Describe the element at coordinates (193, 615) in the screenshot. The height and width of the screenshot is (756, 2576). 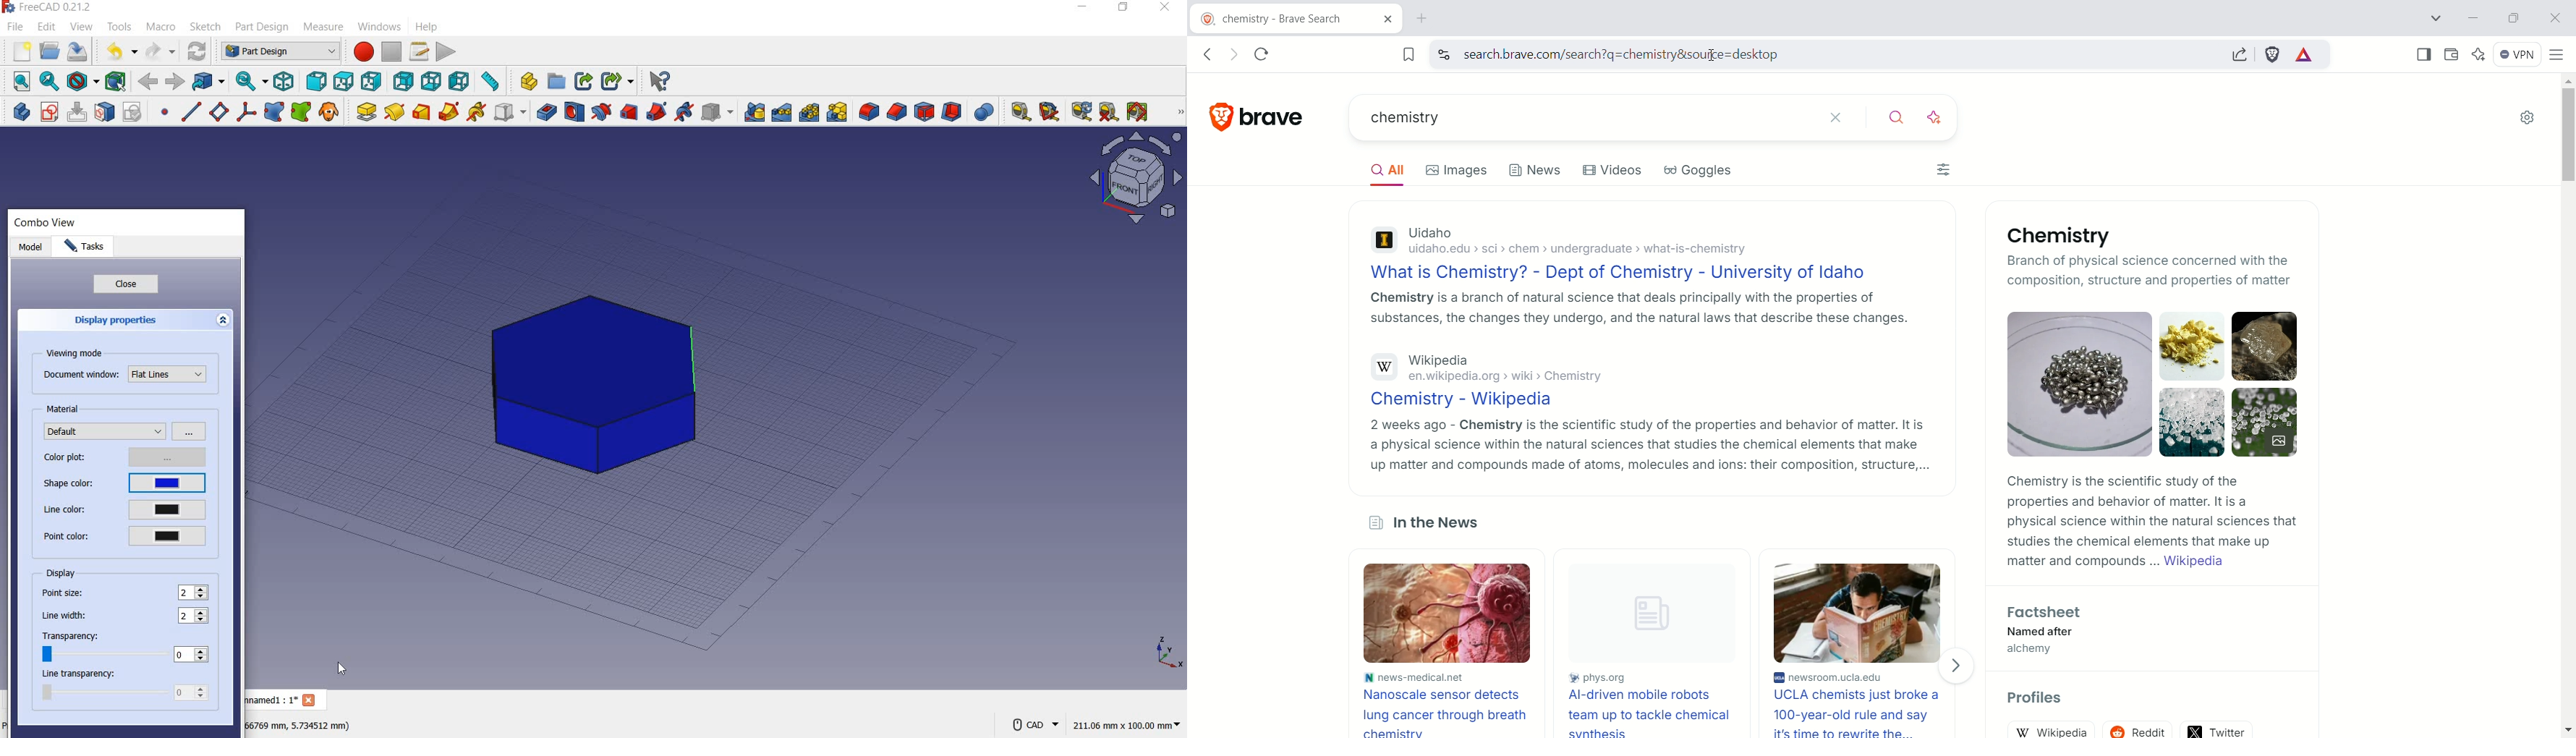
I see `line width: 2` at that location.